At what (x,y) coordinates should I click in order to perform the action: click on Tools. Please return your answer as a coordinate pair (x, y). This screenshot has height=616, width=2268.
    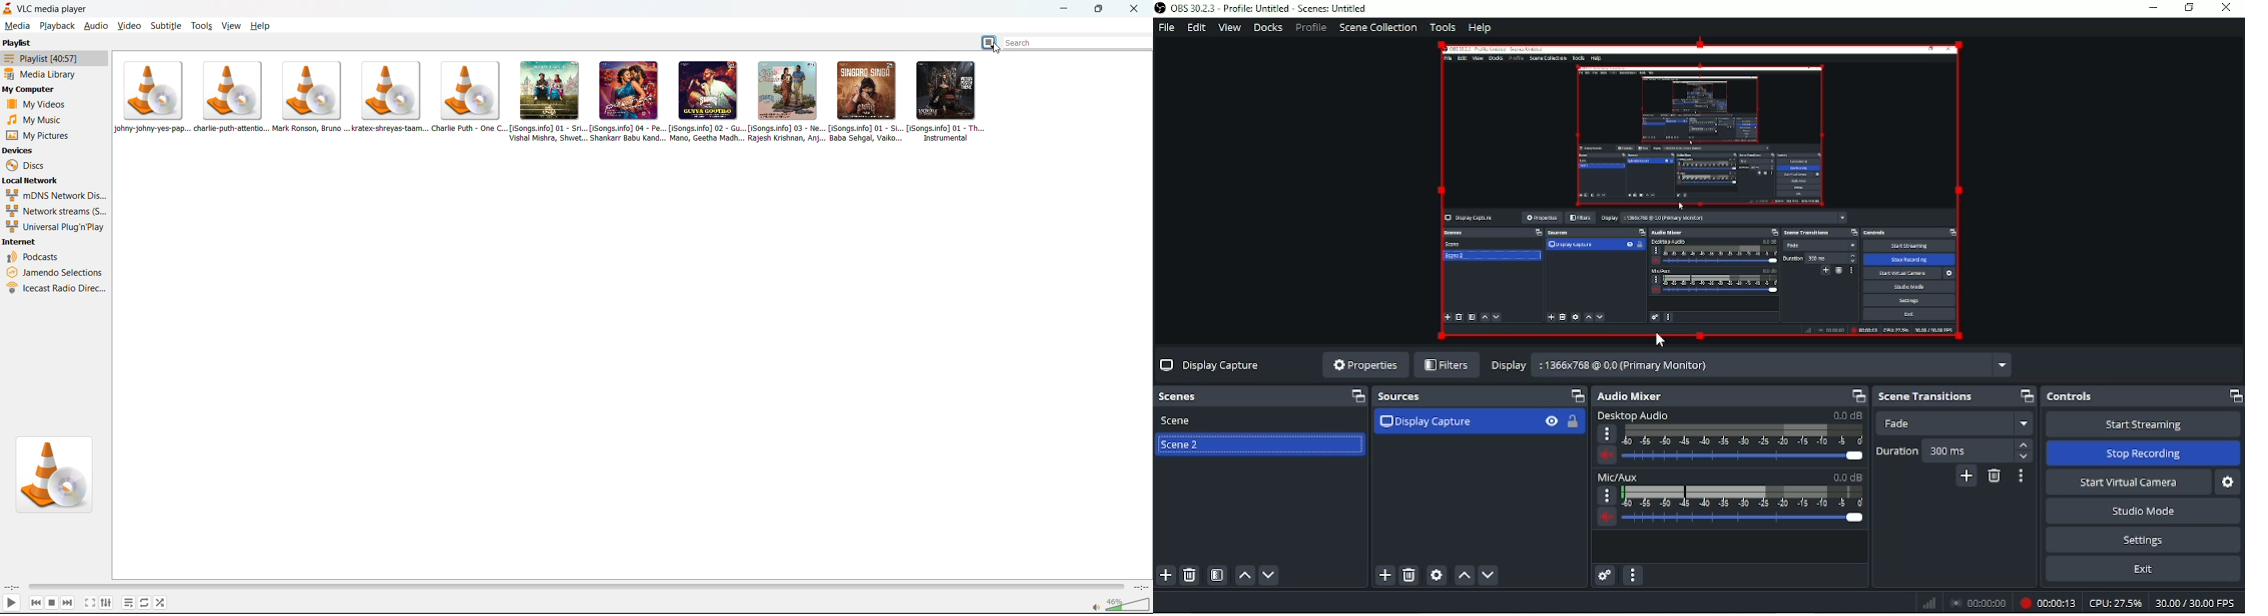
    Looking at the image, I should click on (1444, 25).